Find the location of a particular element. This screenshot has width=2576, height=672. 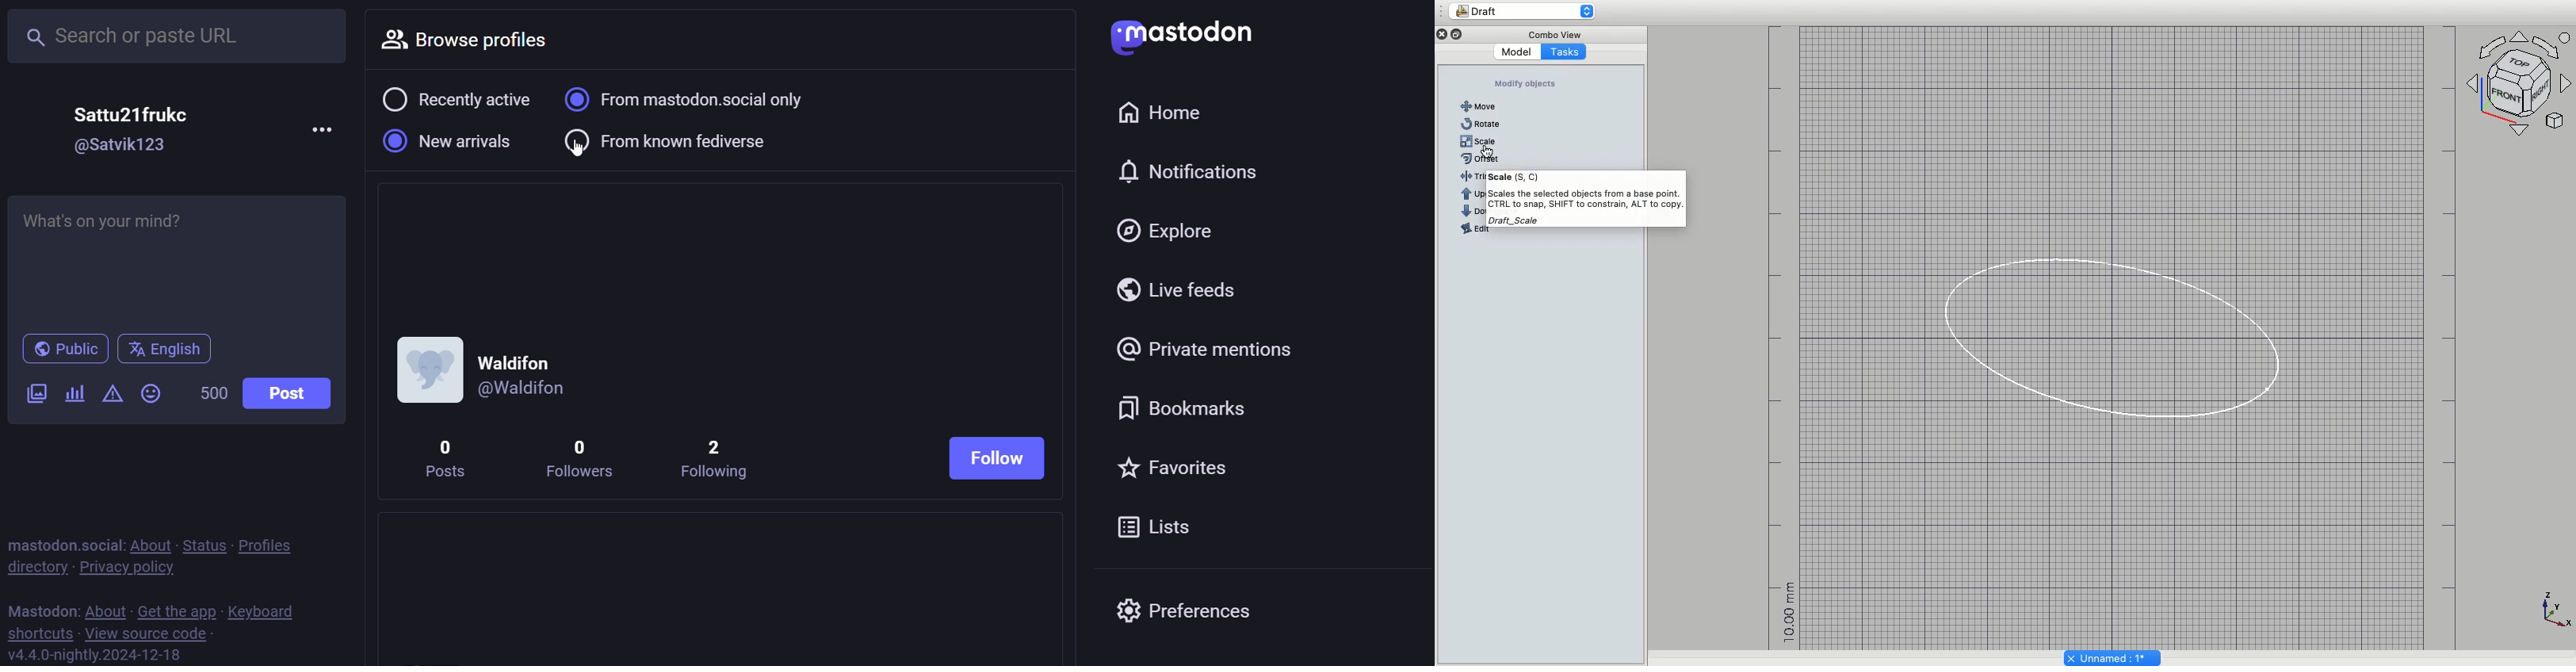

profile picture is located at coordinates (425, 369).